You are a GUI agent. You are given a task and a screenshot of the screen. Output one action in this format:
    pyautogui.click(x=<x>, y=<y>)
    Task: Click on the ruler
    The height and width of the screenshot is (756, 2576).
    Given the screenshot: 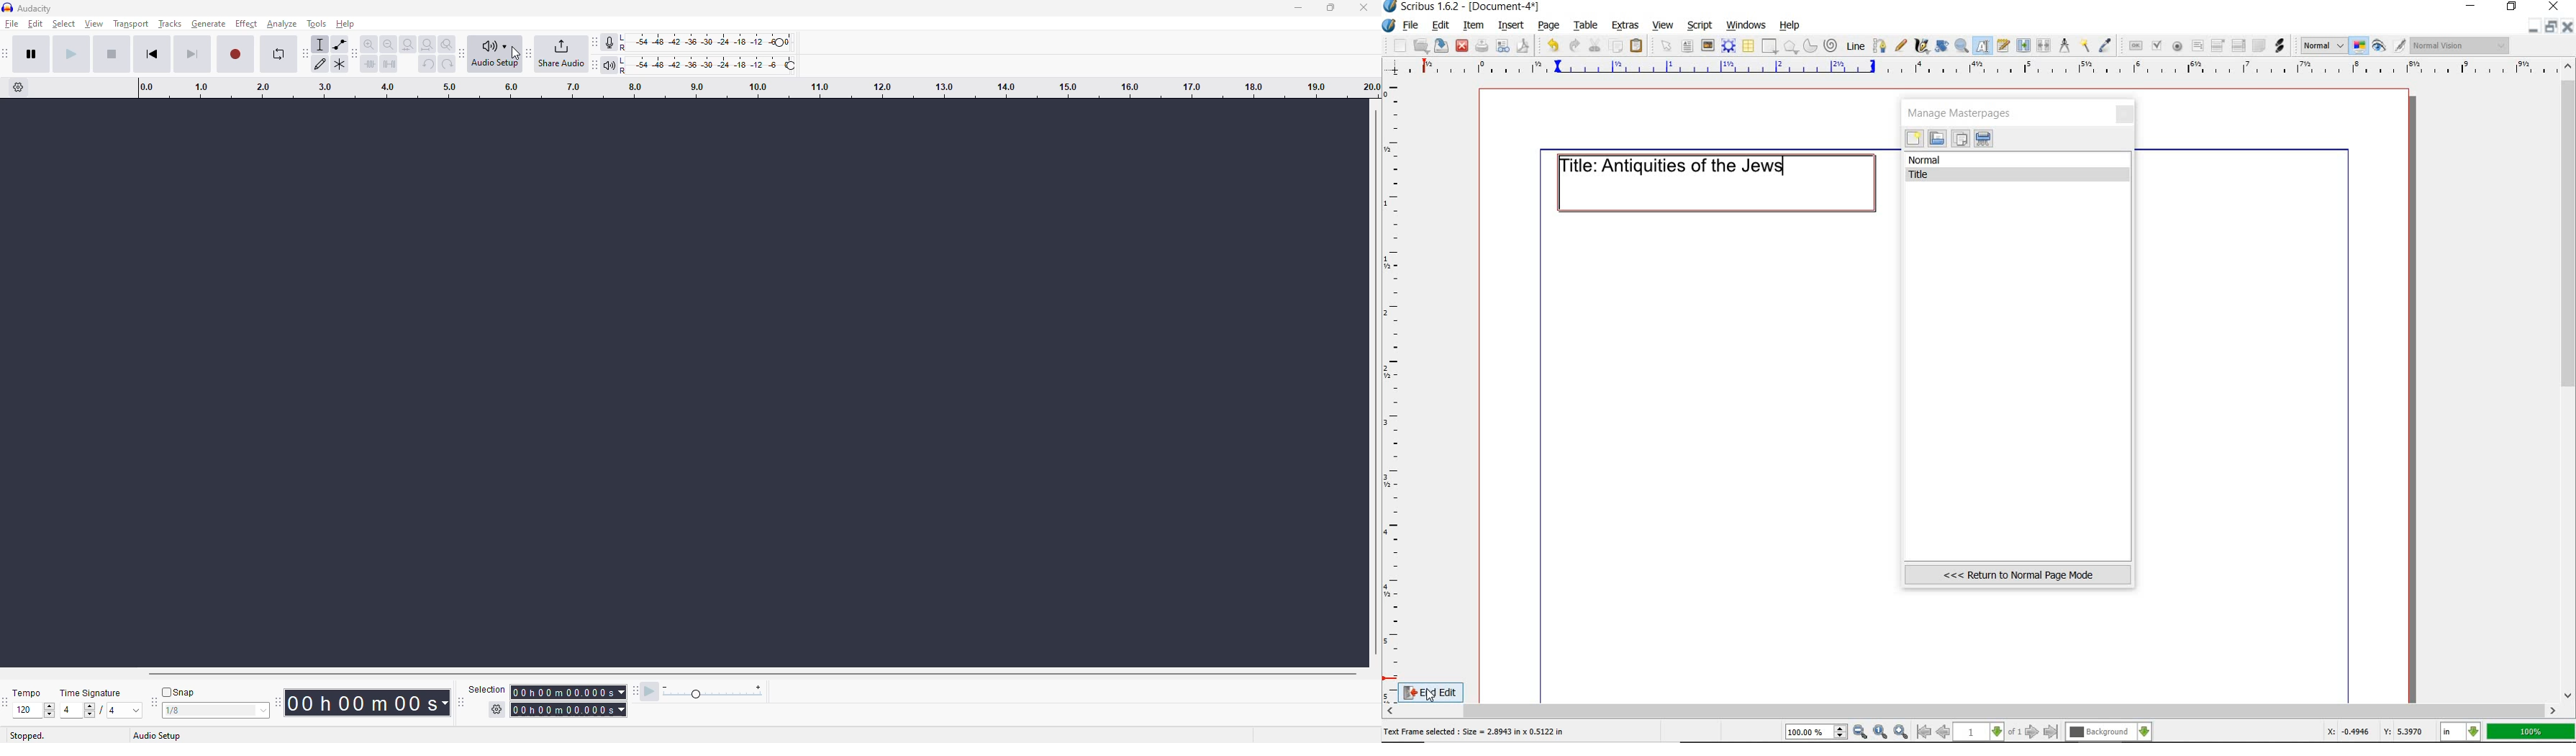 What is the action you would take?
    pyautogui.click(x=1980, y=69)
    